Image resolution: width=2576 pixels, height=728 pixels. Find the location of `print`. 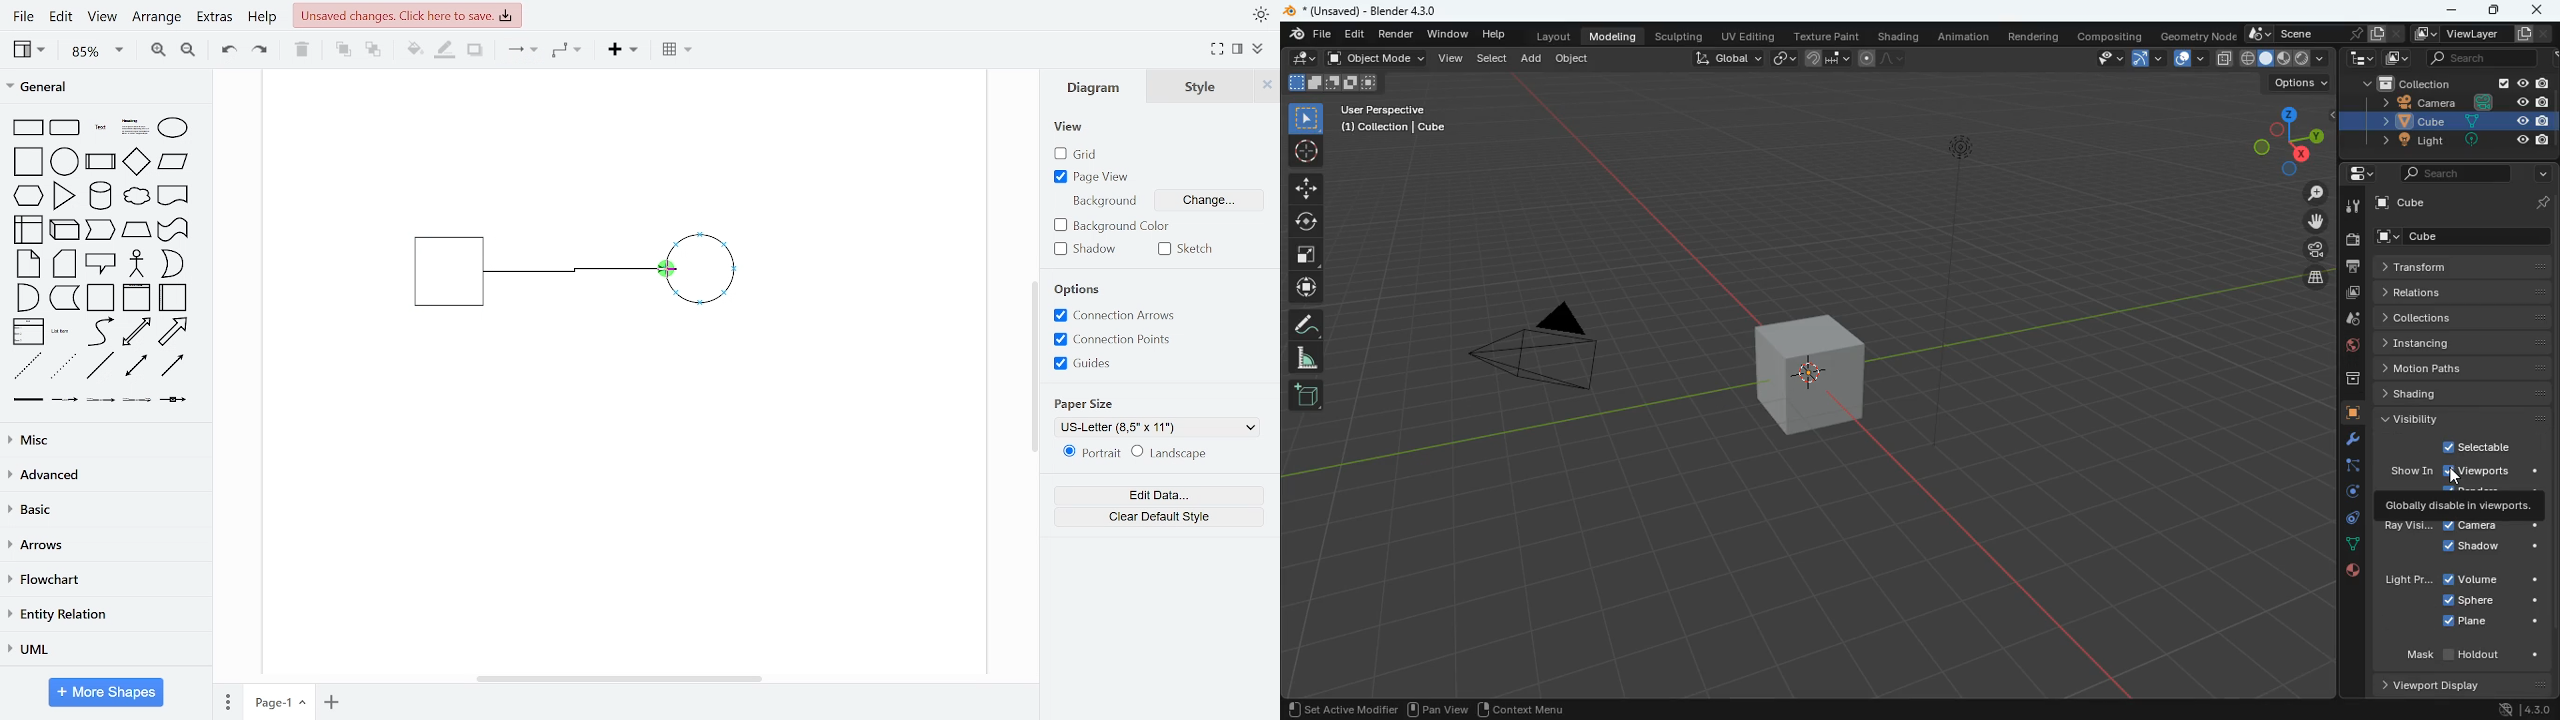

print is located at coordinates (2352, 266).